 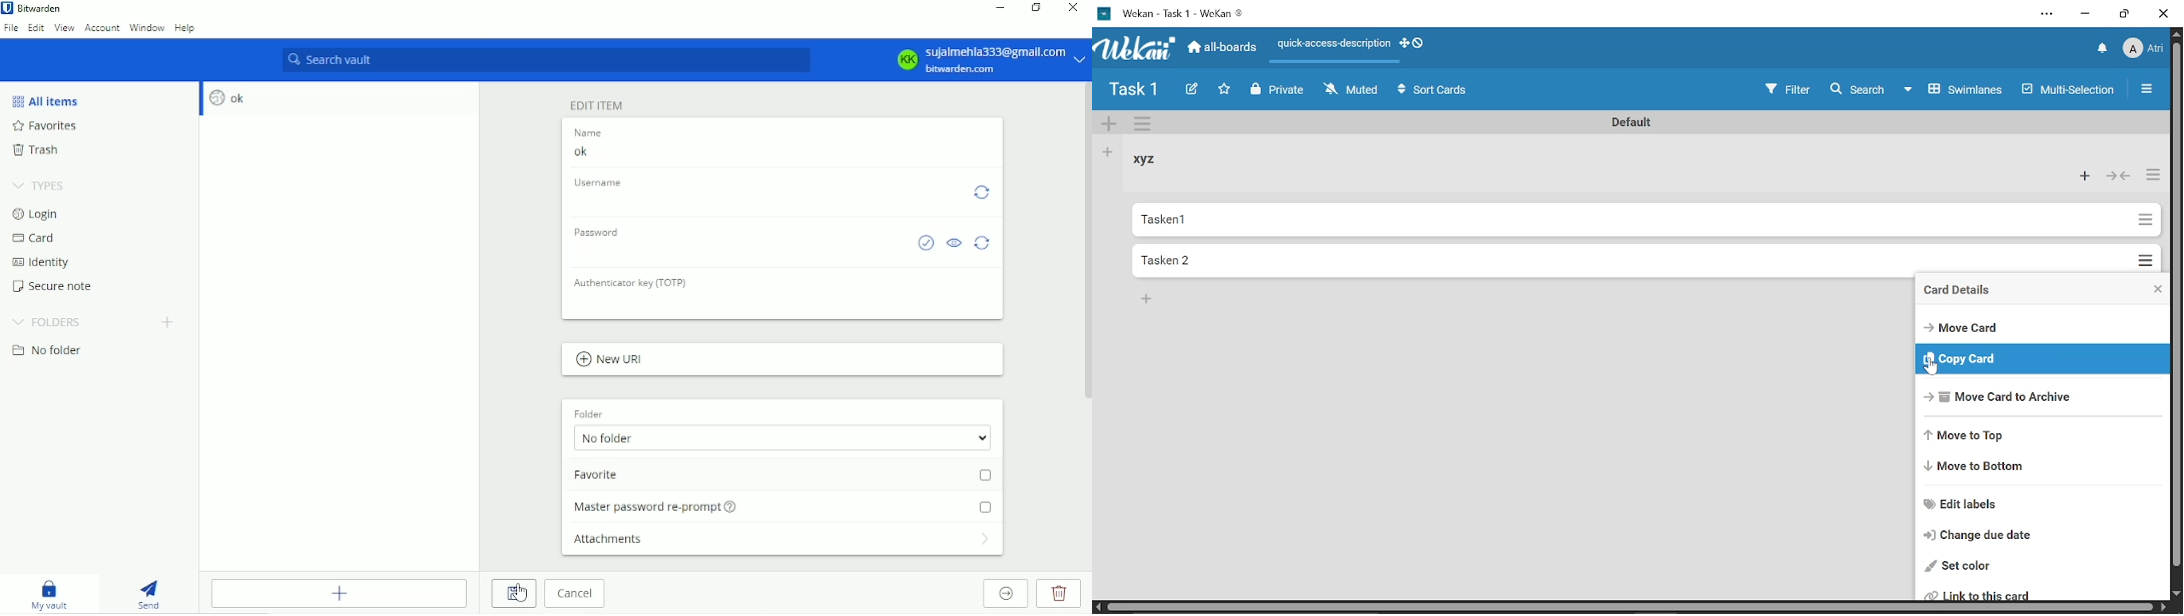 What do you see at coordinates (925, 243) in the screenshot?
I see `Check if password has been exposed` at bounding box center [925, 243].